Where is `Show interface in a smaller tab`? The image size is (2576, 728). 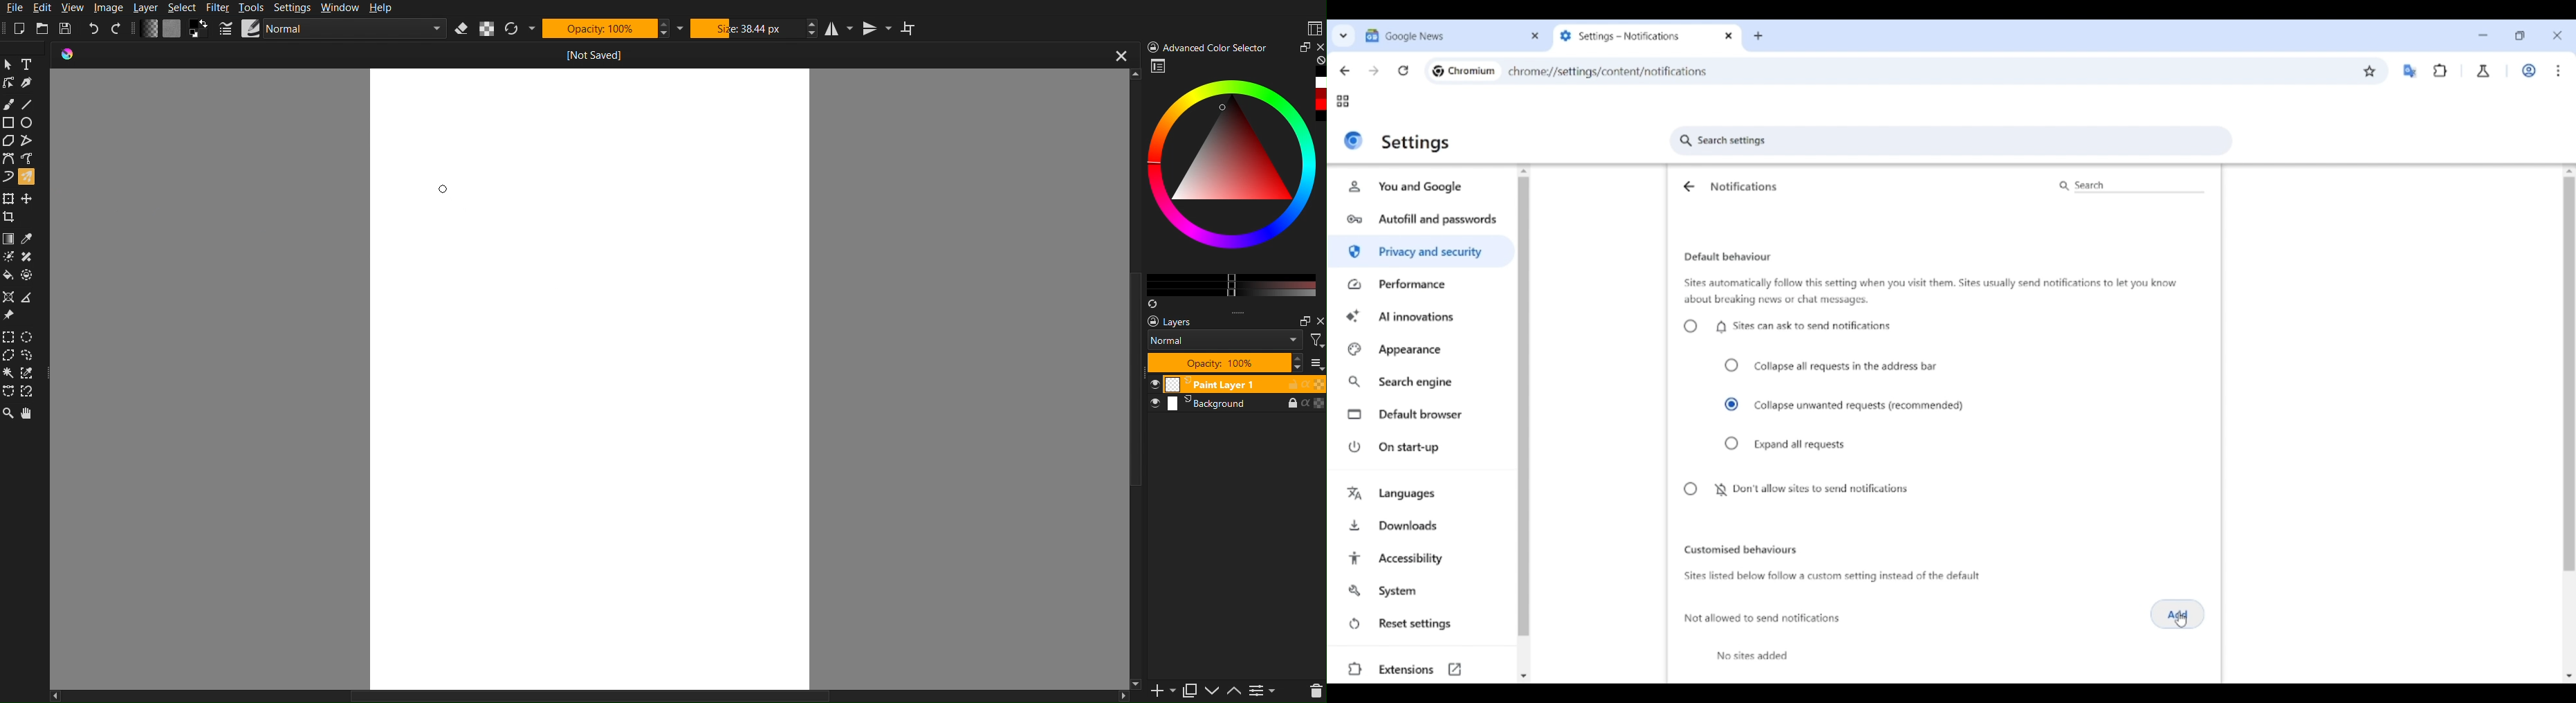 Show interface in a smaller tab is located at coordinates (2520, 36).